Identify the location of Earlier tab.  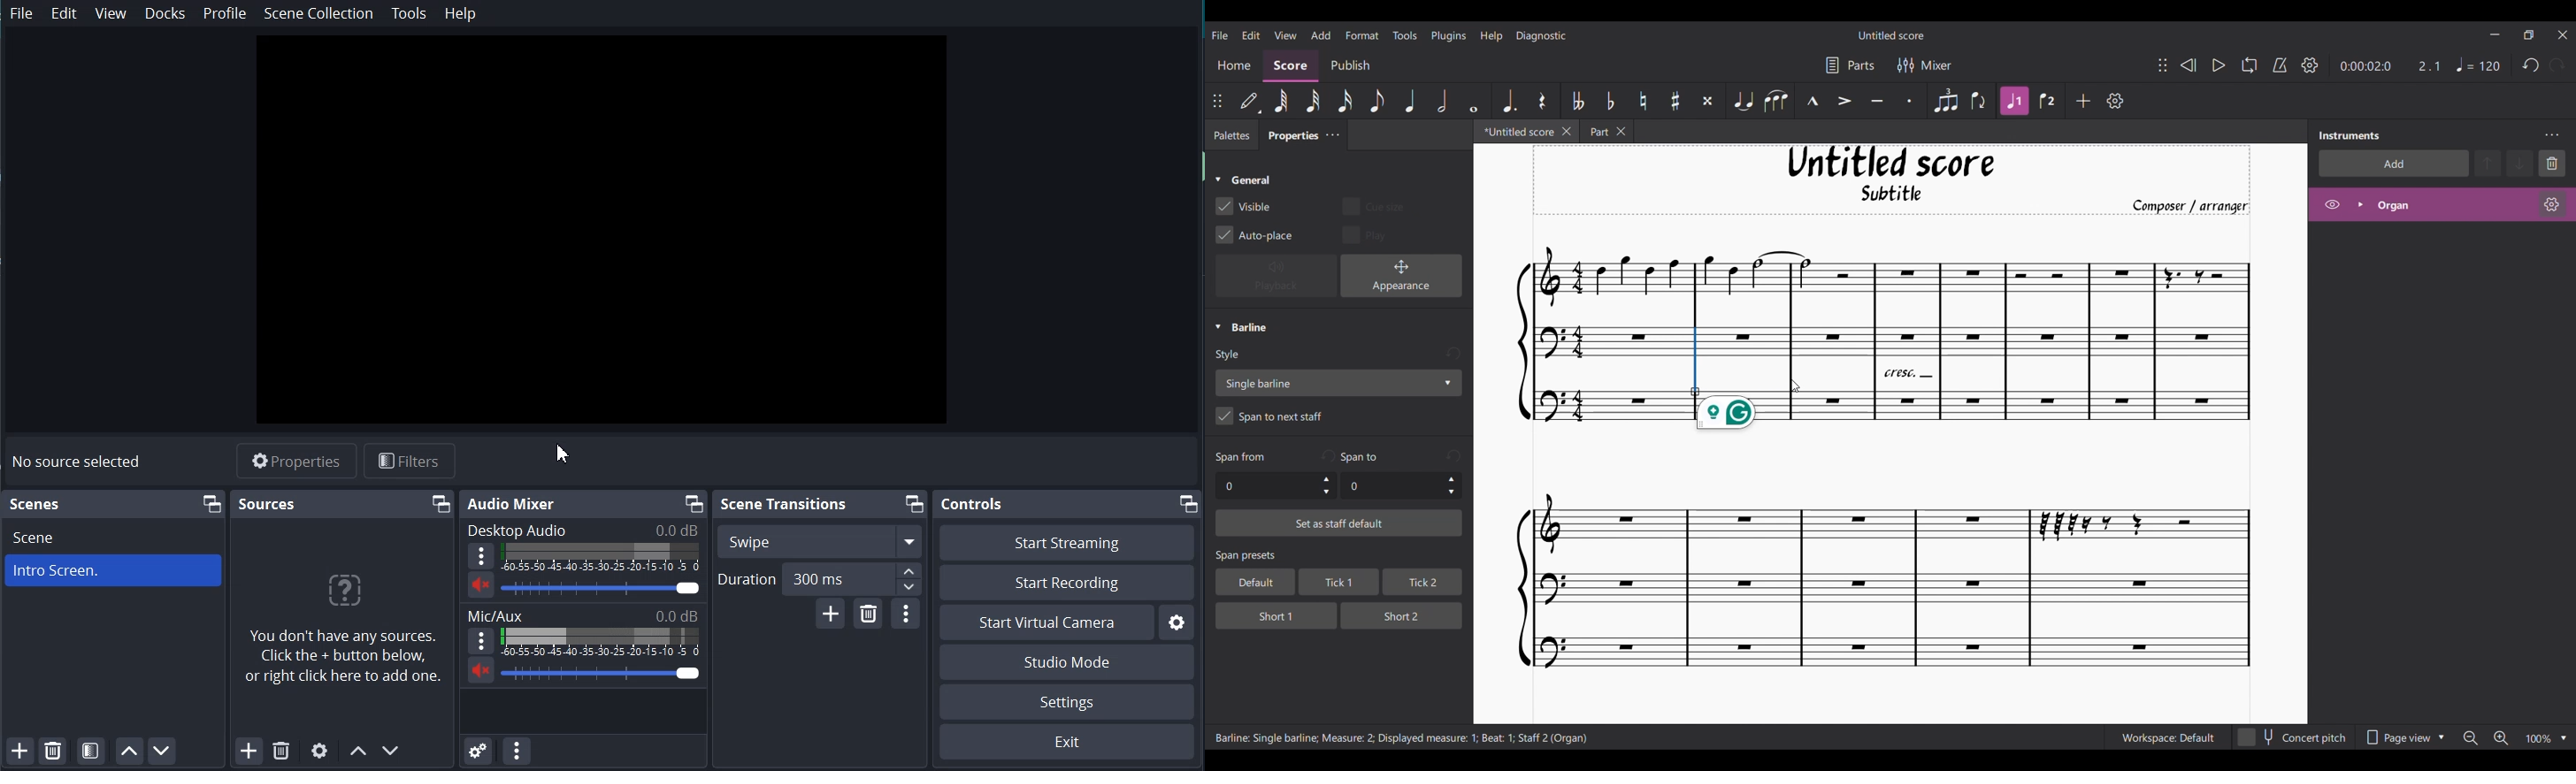
(1606, 131).